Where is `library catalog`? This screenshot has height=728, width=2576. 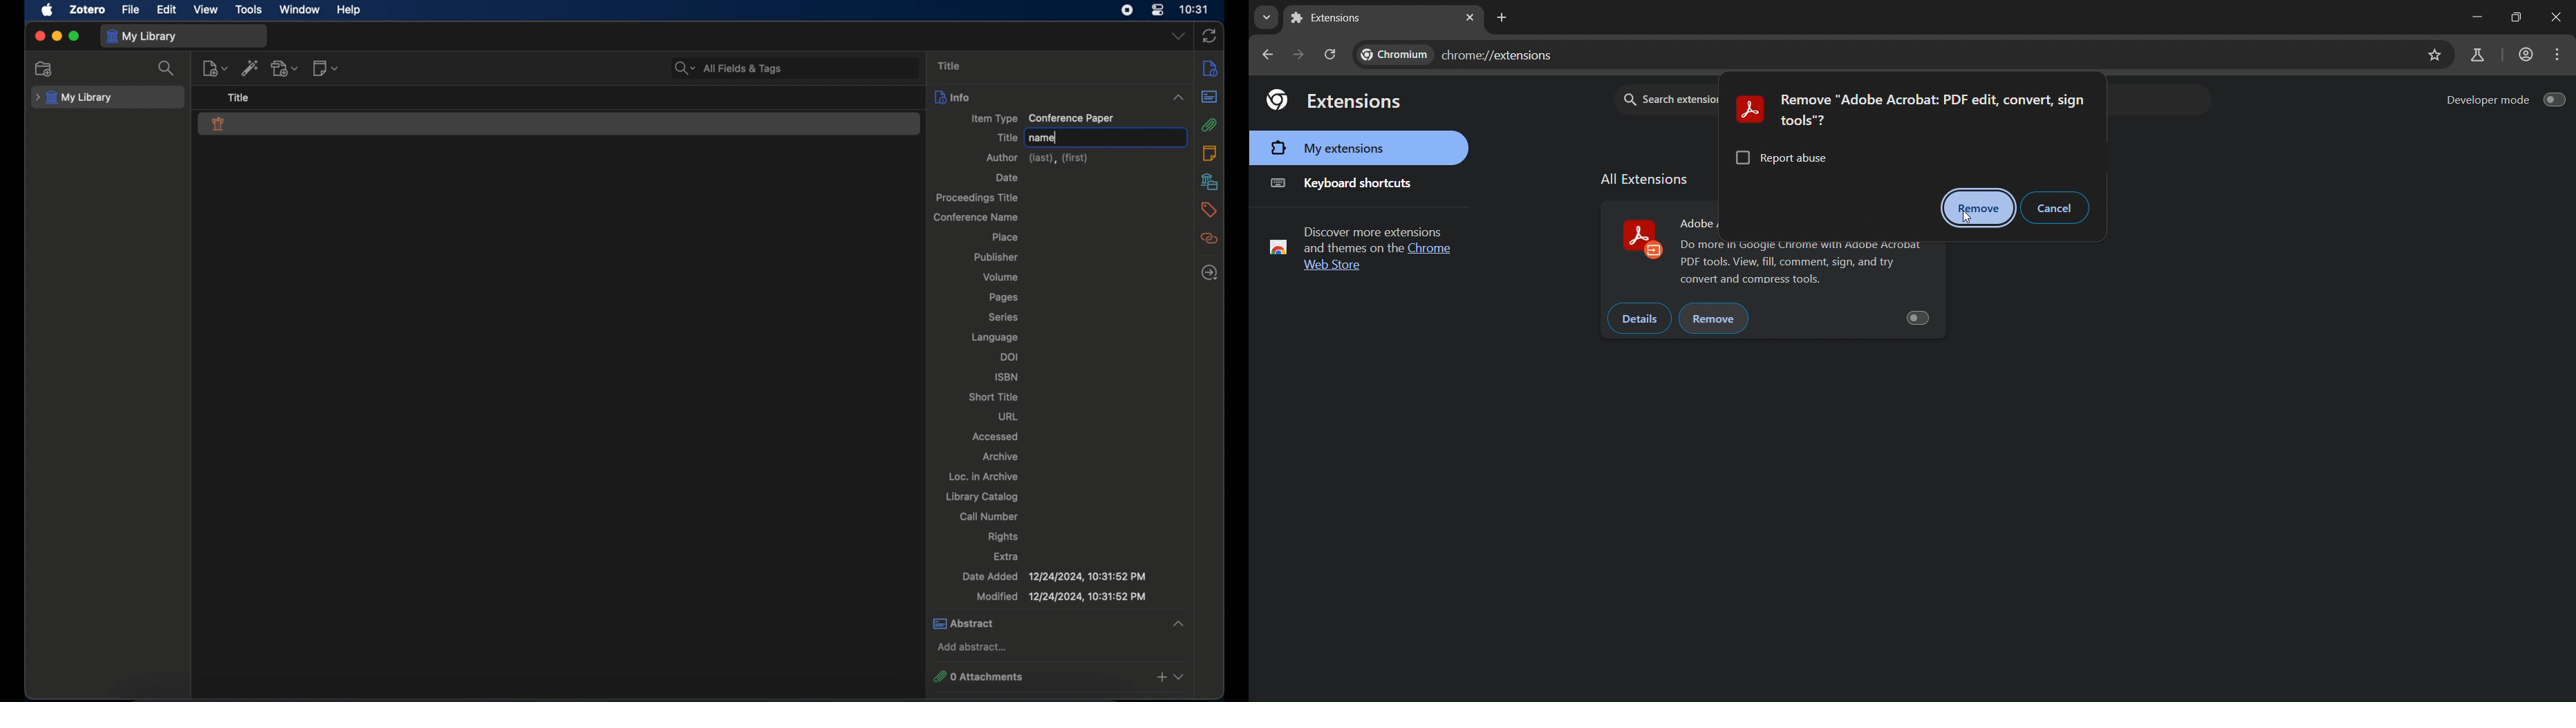
library catalog is located at coordinates (983, 497).